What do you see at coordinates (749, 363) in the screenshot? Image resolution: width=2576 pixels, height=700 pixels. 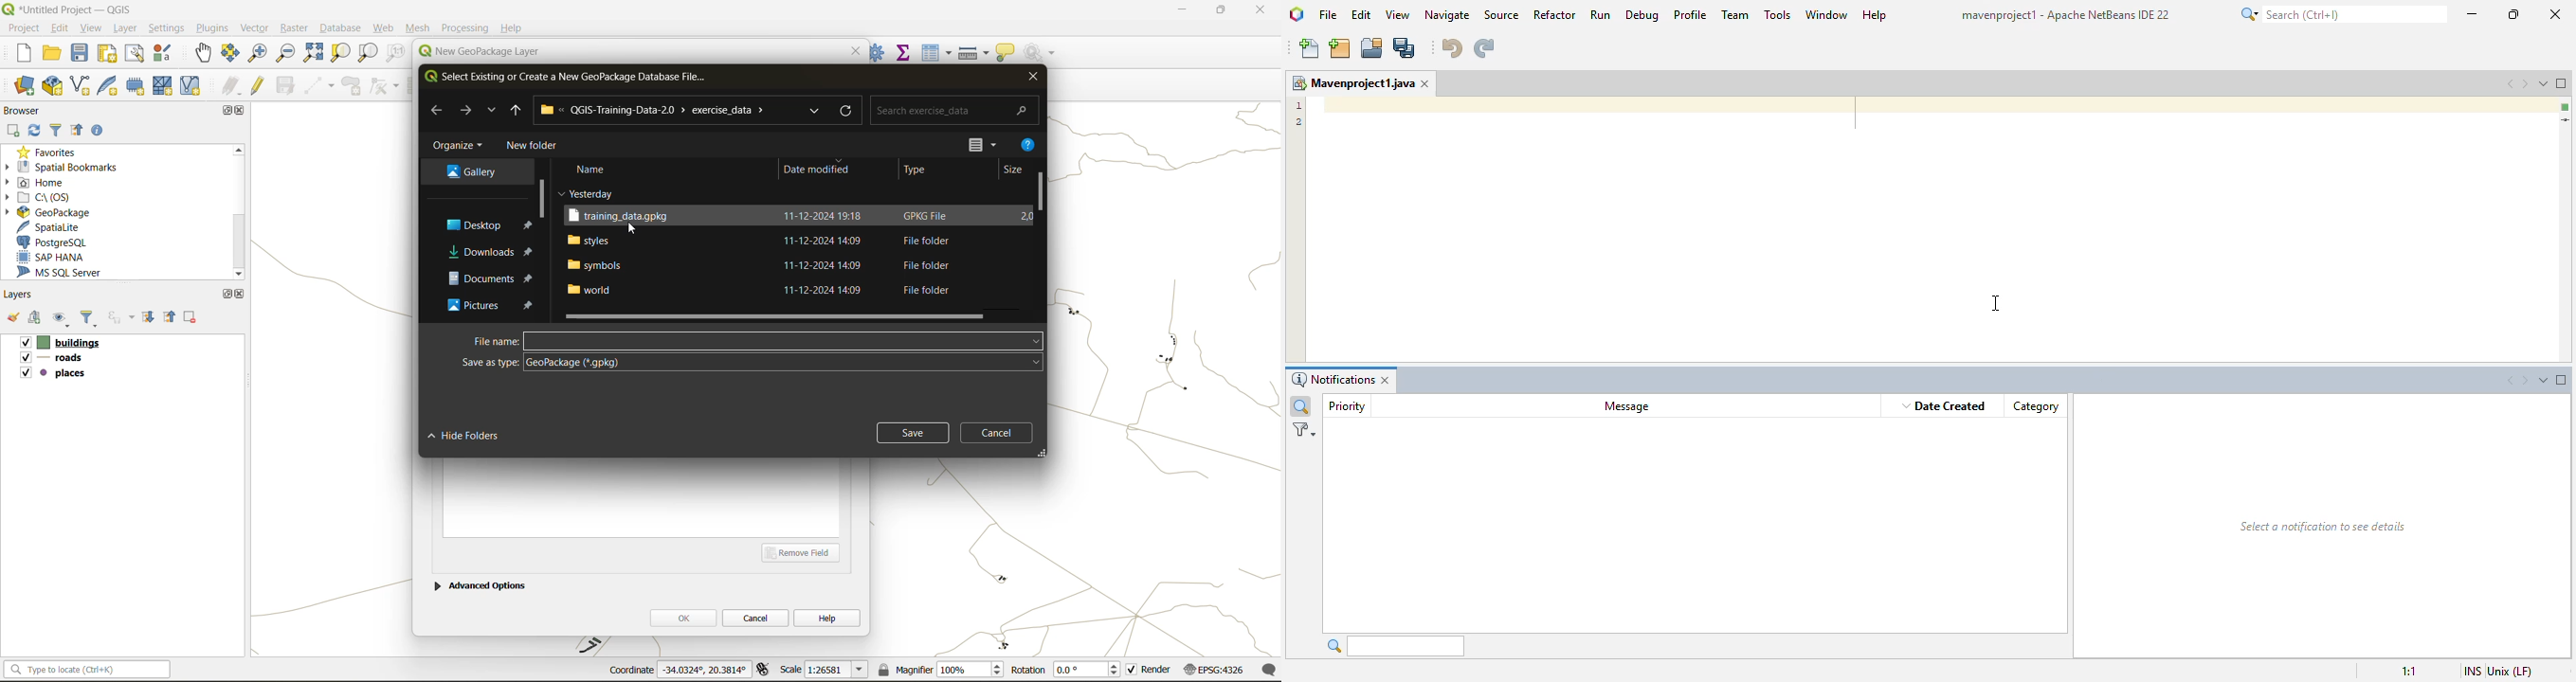 I see `save as type(GeoPackage - *.gpkg)` at bounding box center [749, 363].